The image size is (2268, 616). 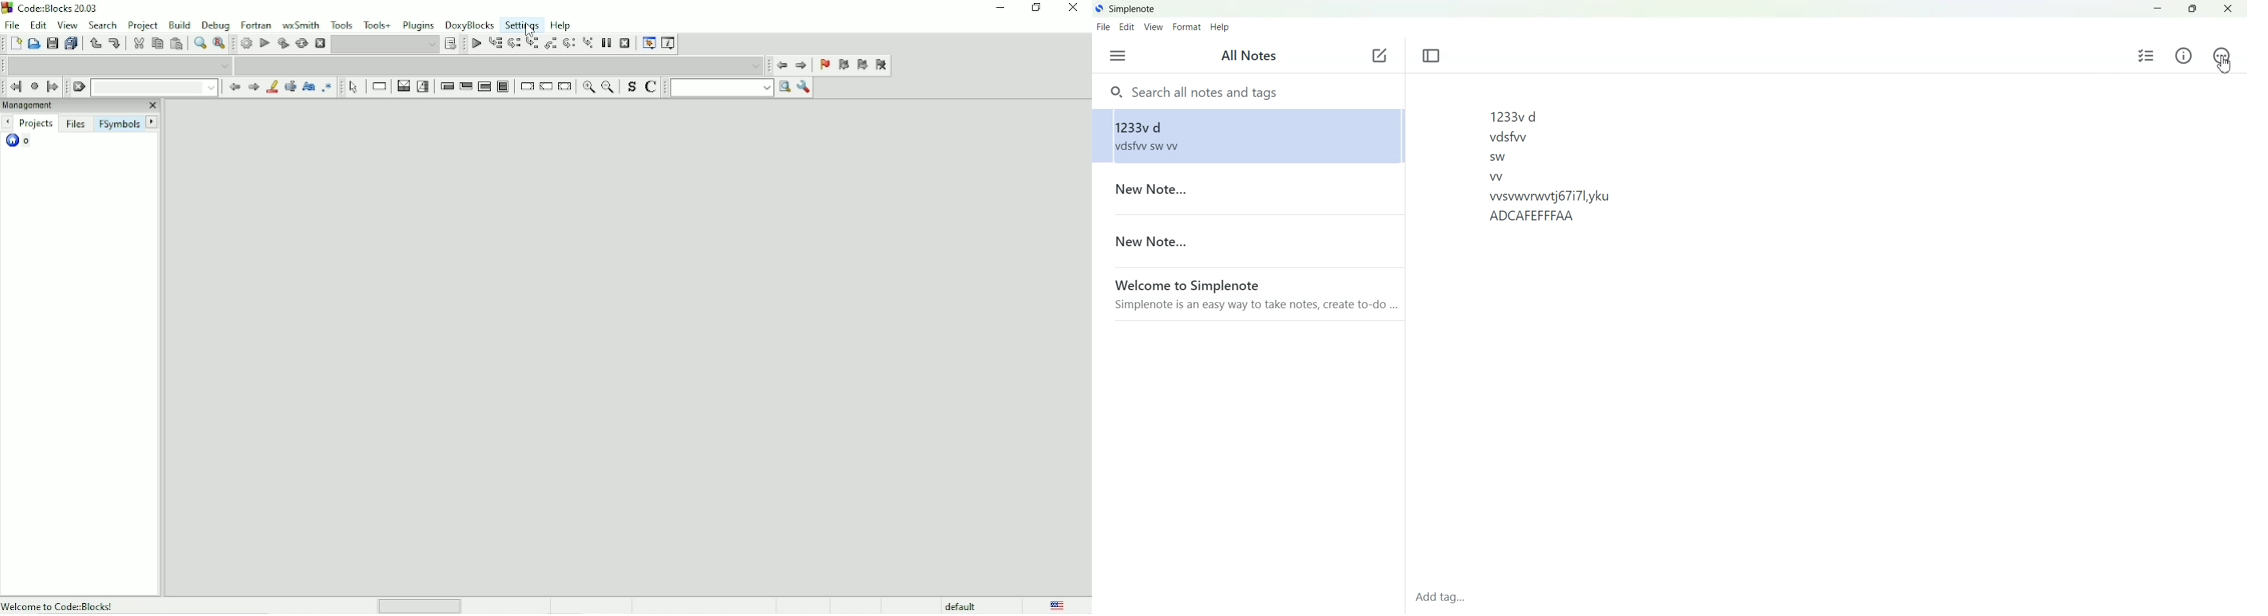 I want to click on Project, so click(x=143, y=26).